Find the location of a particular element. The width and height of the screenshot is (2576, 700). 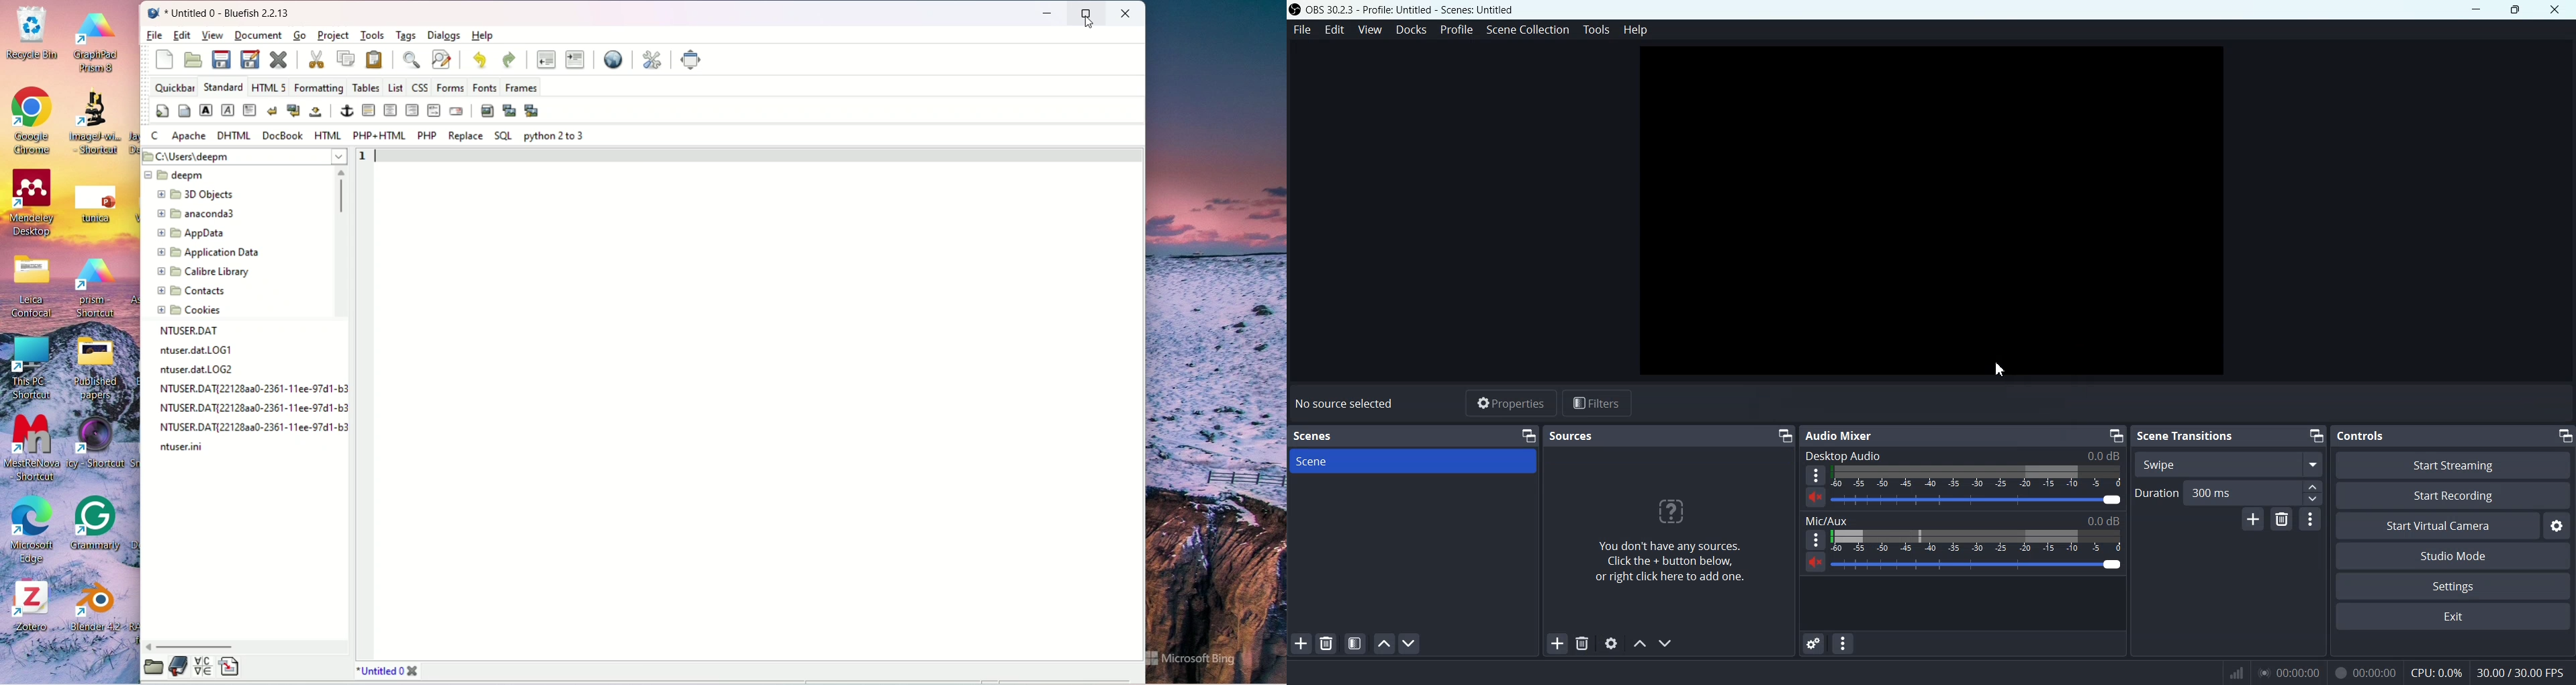

insert special character is located at coordinates (202, 666).